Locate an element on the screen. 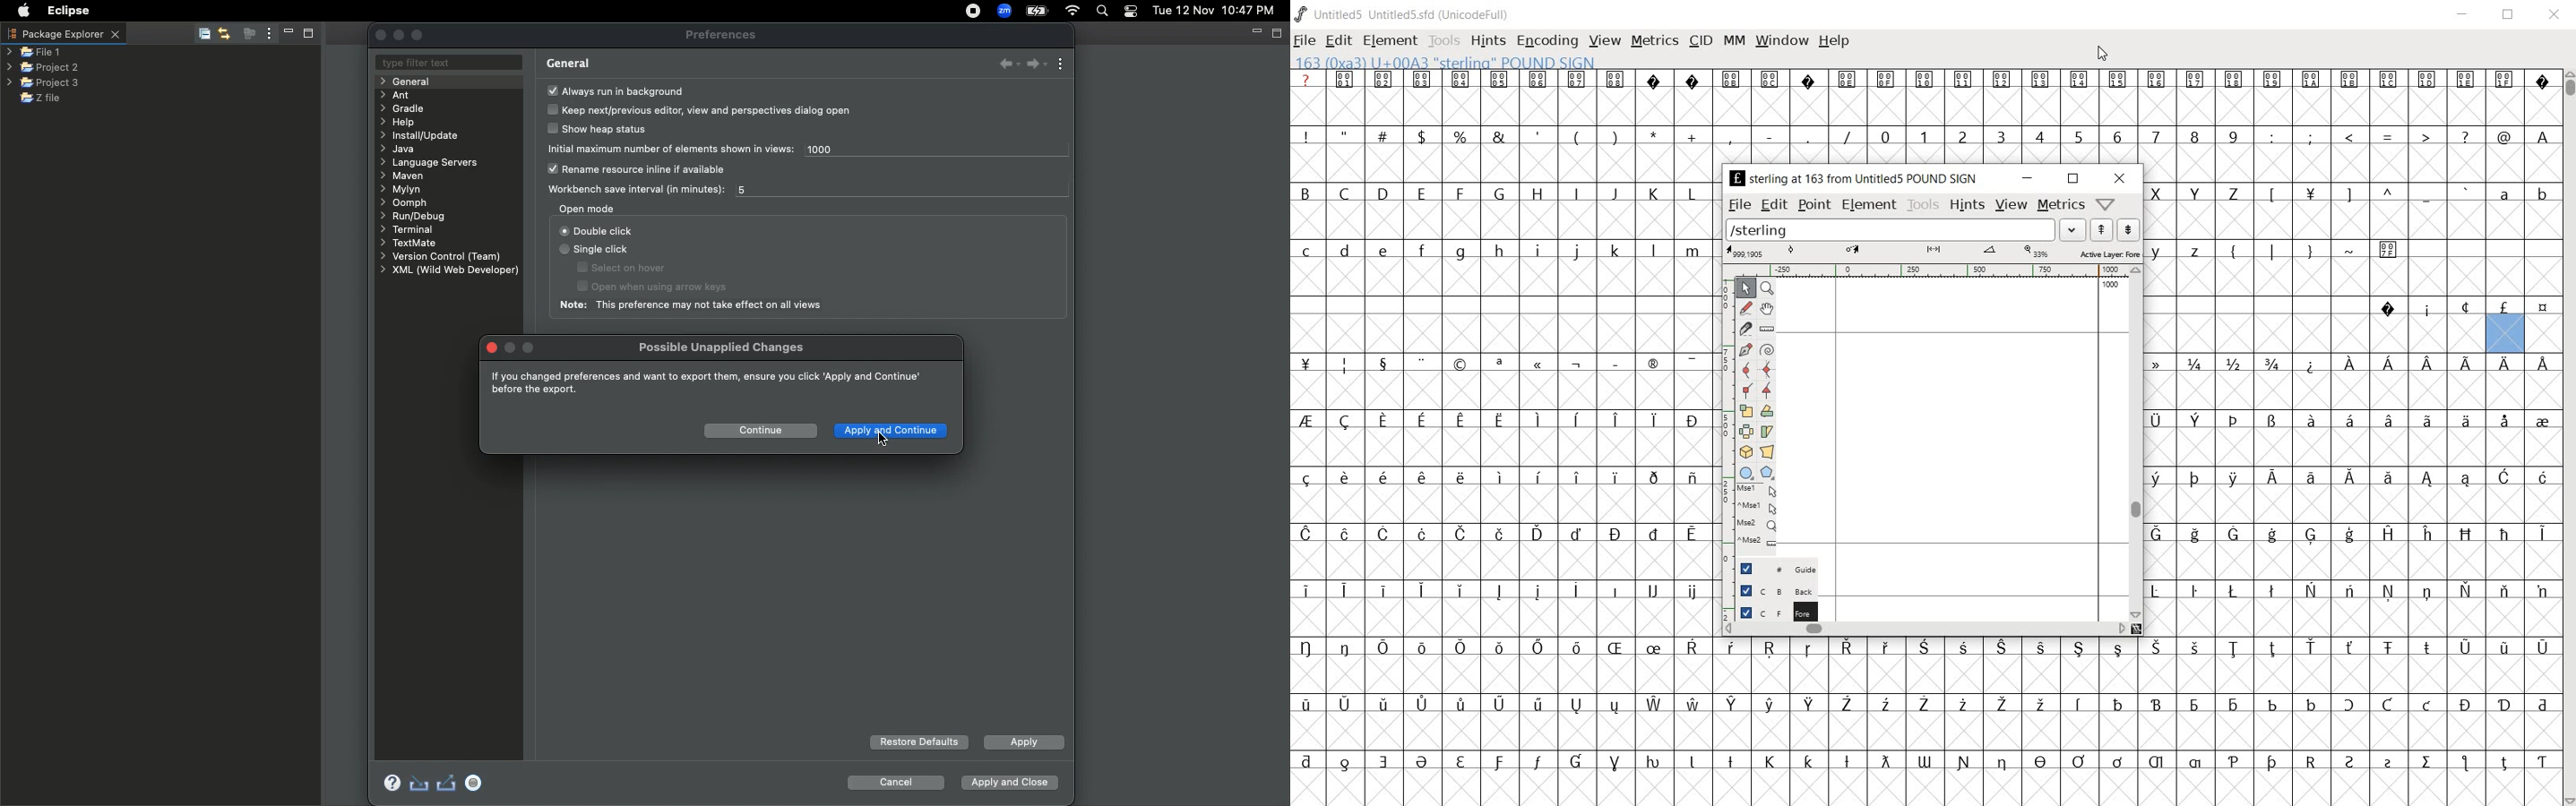 The image size is (2576, 812). Symbol is located at coordinates (1381, 646).